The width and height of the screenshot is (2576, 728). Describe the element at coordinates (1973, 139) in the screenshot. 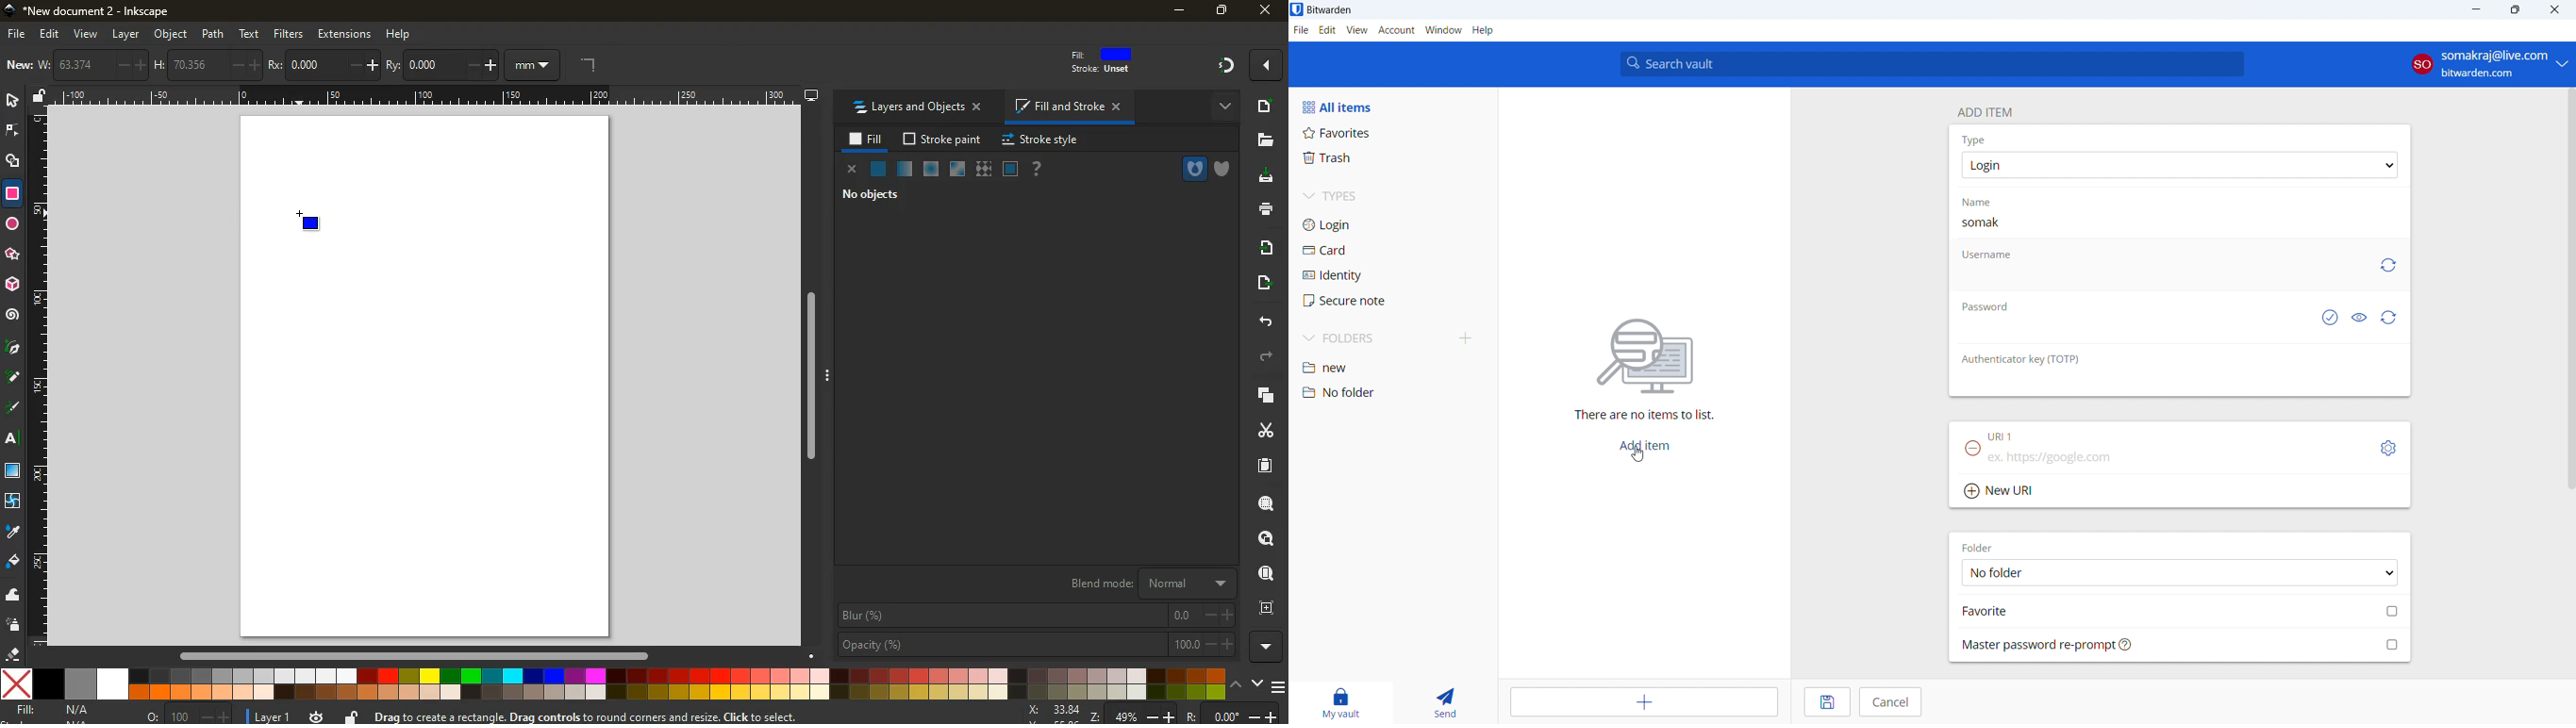

I see `Type` at that location.